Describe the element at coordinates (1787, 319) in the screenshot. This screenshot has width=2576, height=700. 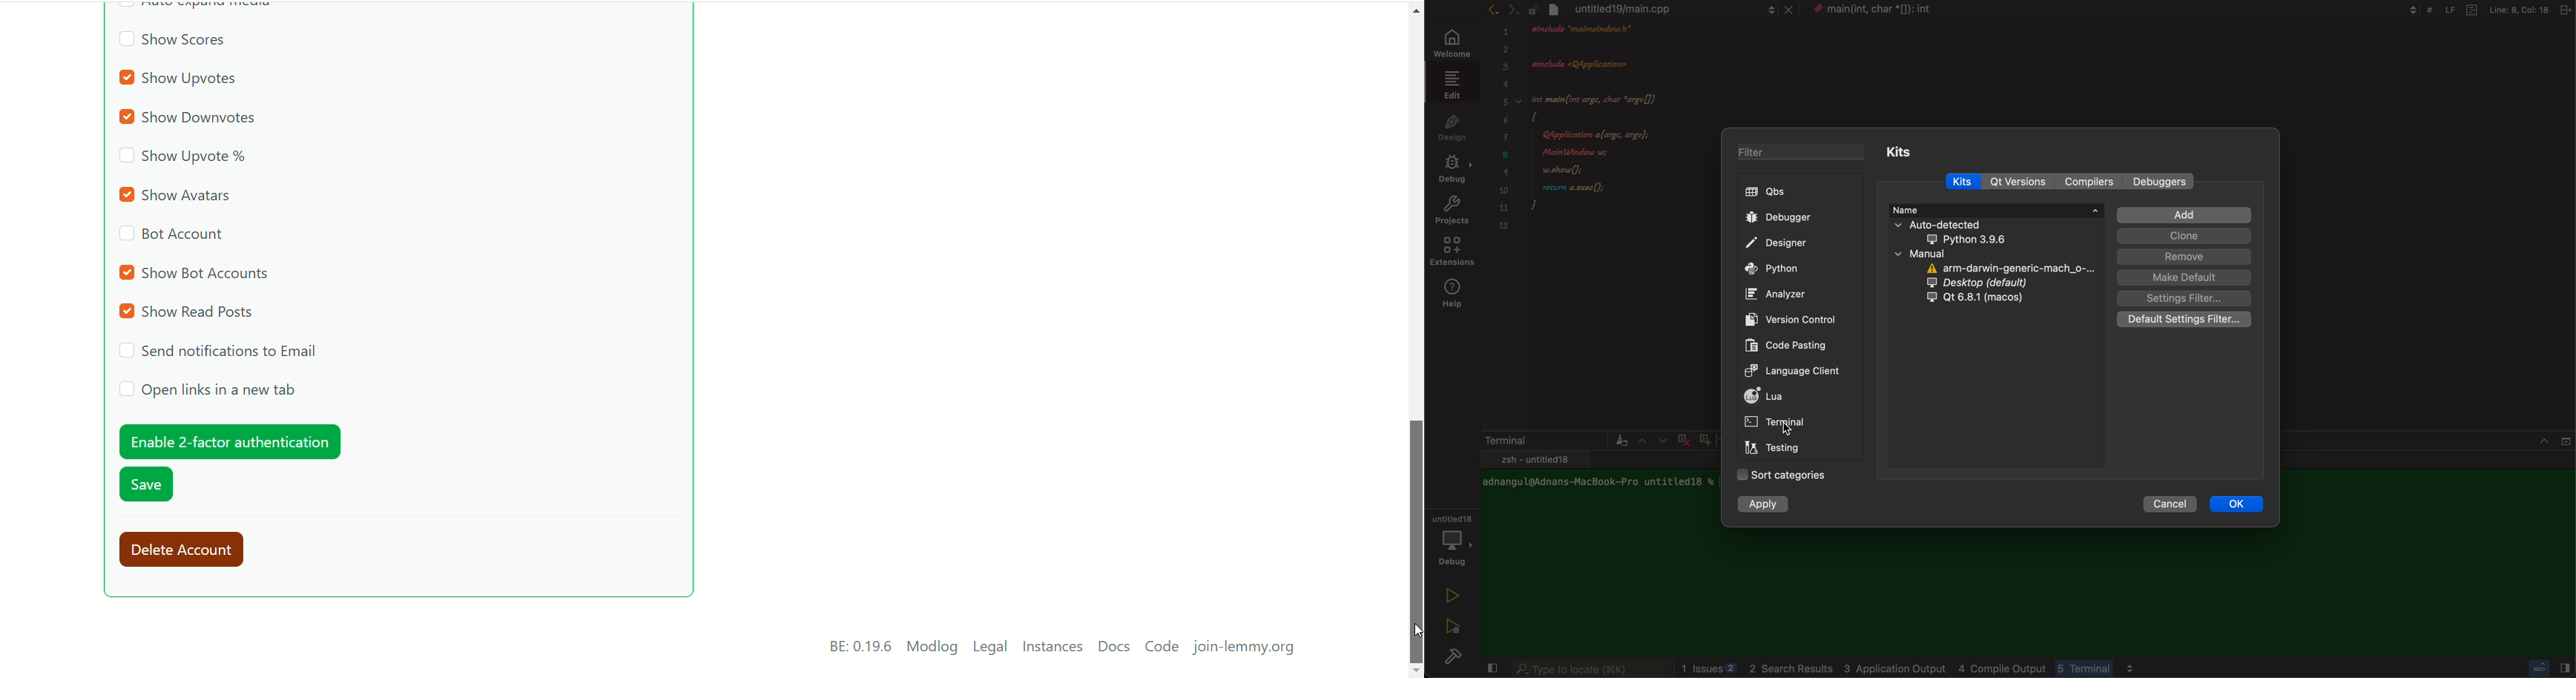
I see `version controls ` at that location.